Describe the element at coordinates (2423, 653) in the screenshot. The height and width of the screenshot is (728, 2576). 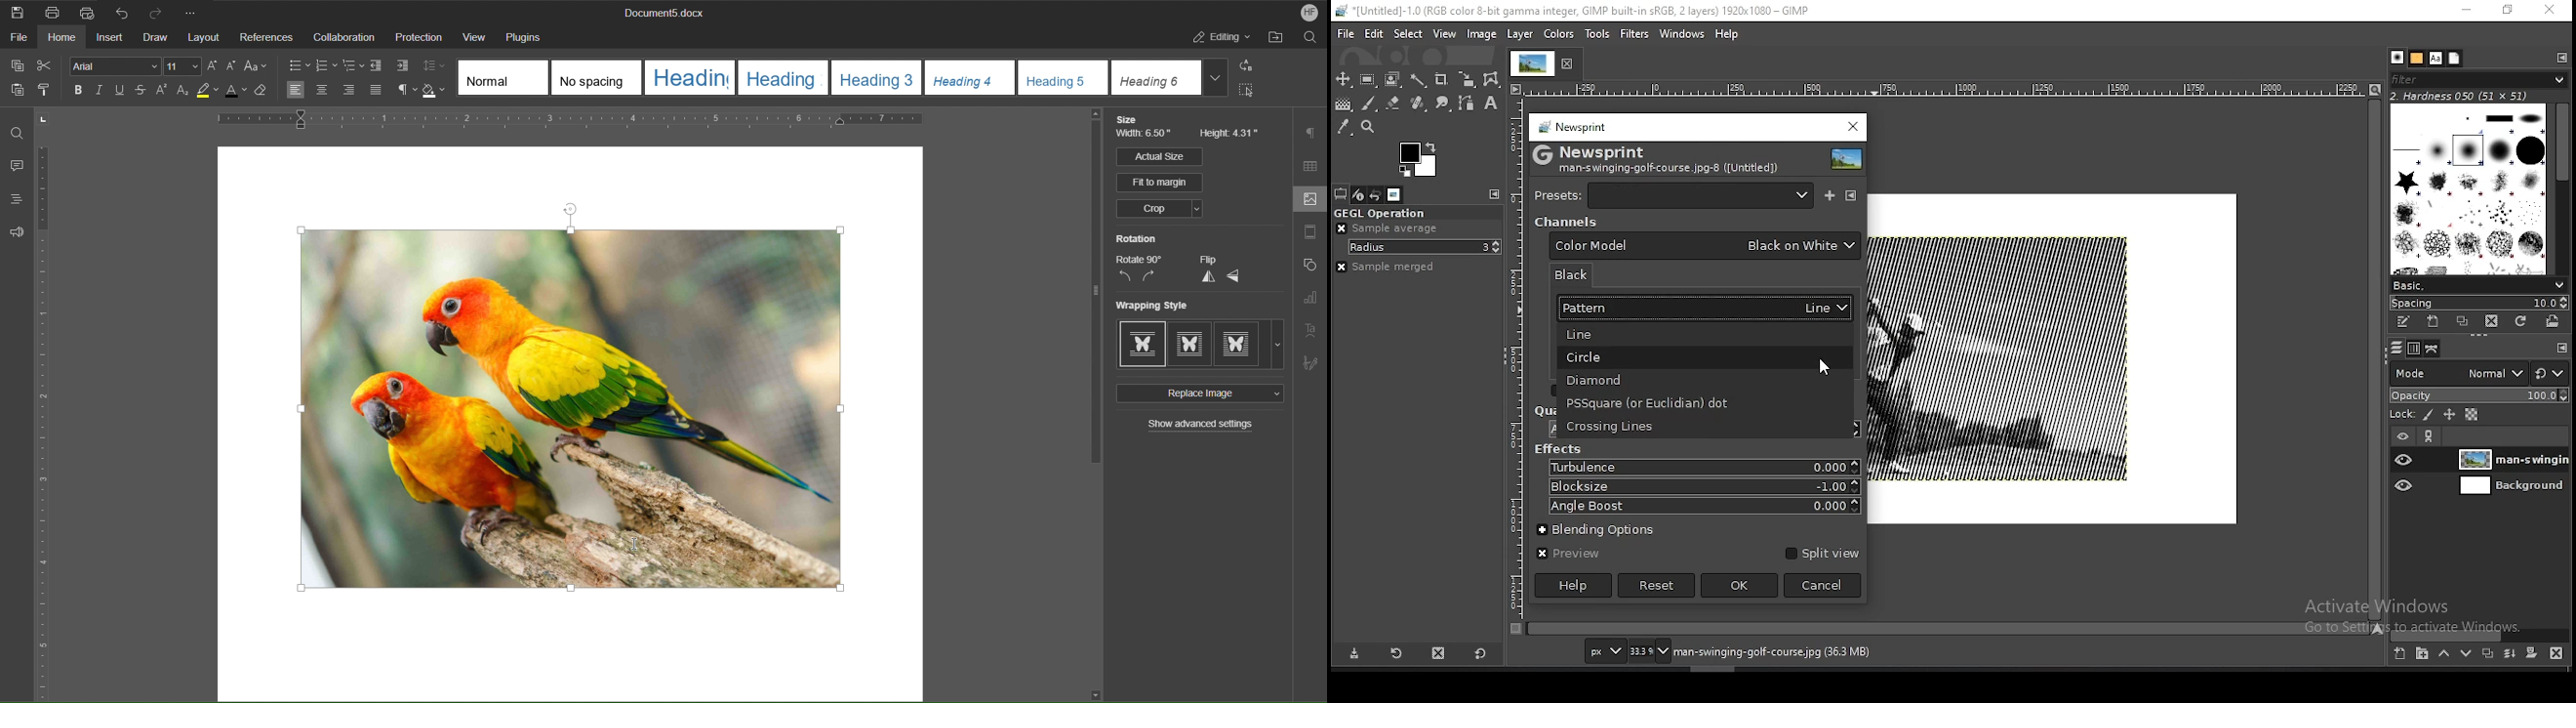
I see `create a new layer group` at that location.